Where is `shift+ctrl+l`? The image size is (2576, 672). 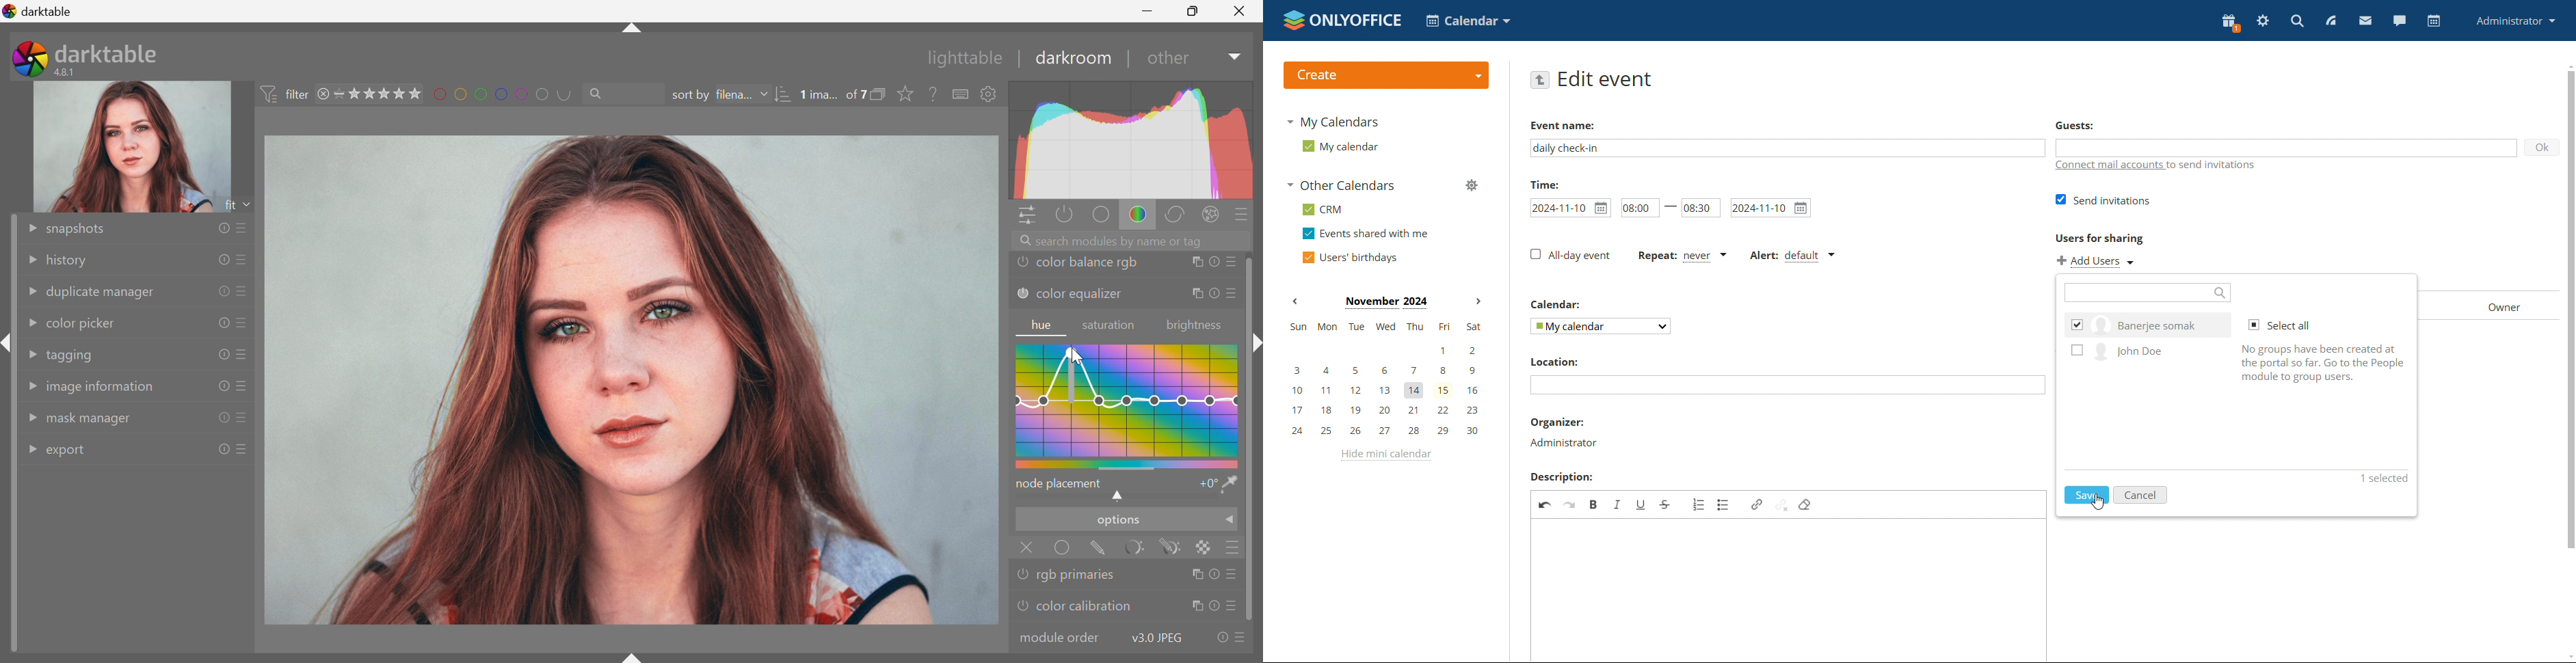
shift+ctrl+l is located at coordinates (8, 343).